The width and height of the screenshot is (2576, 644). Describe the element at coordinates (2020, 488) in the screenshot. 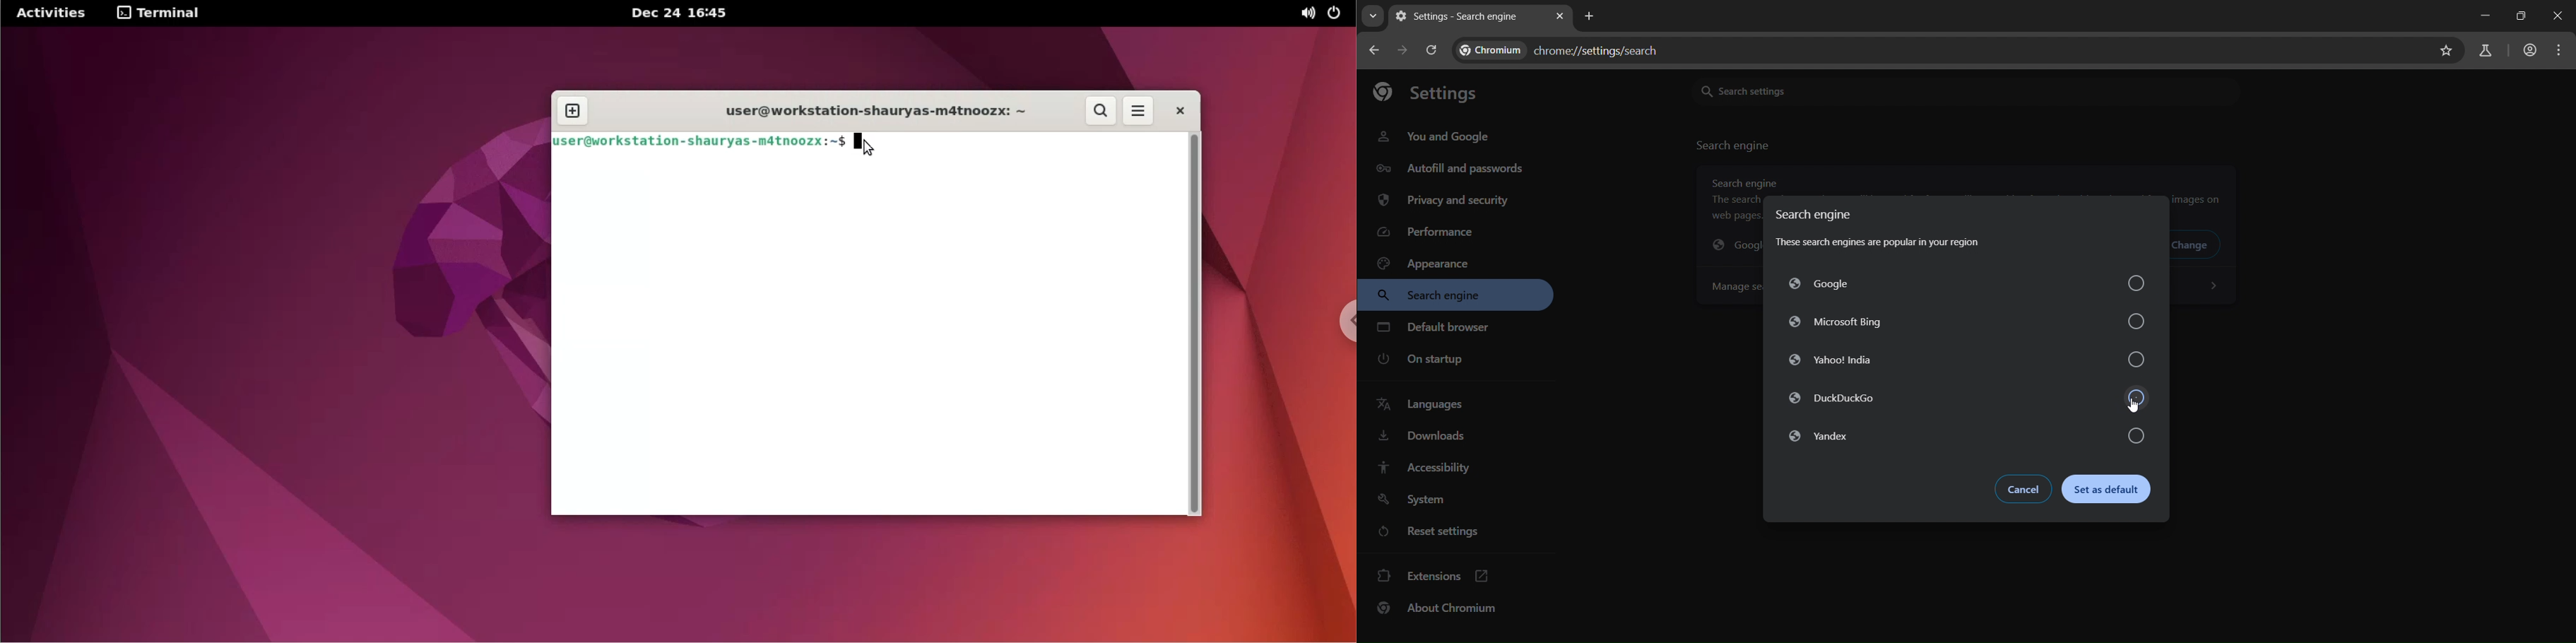

I see `cancel` at that location.